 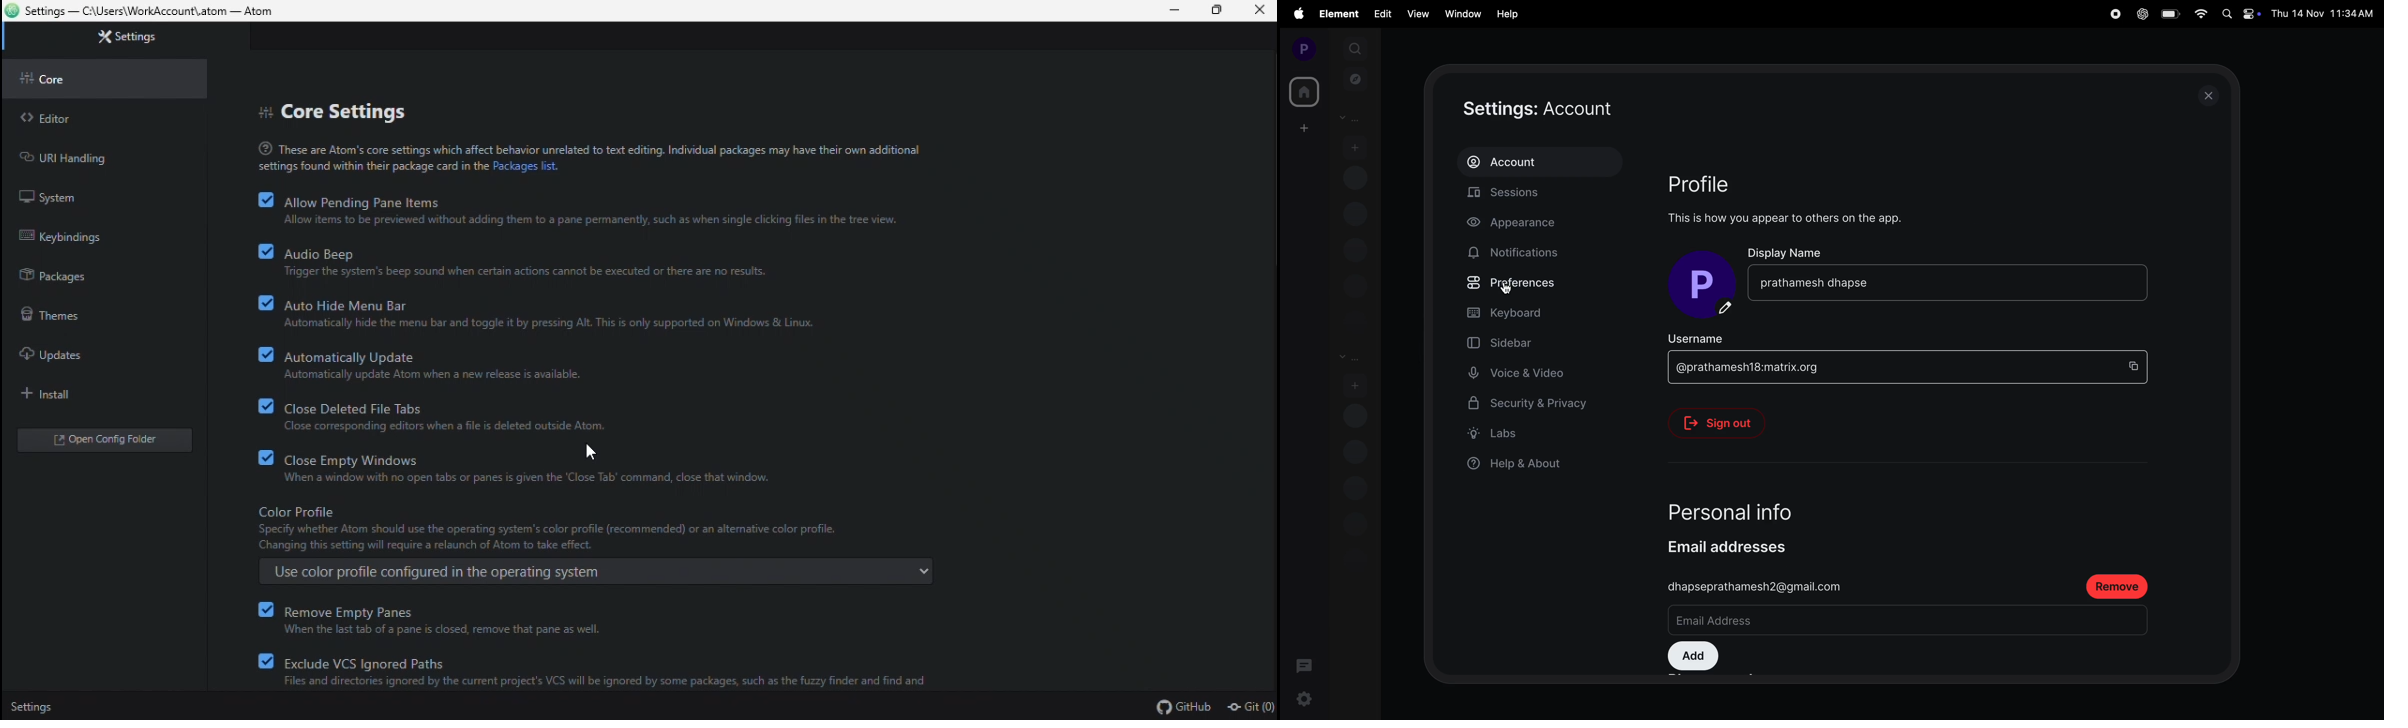 I want to click on people, so click(x=1349, y=119).